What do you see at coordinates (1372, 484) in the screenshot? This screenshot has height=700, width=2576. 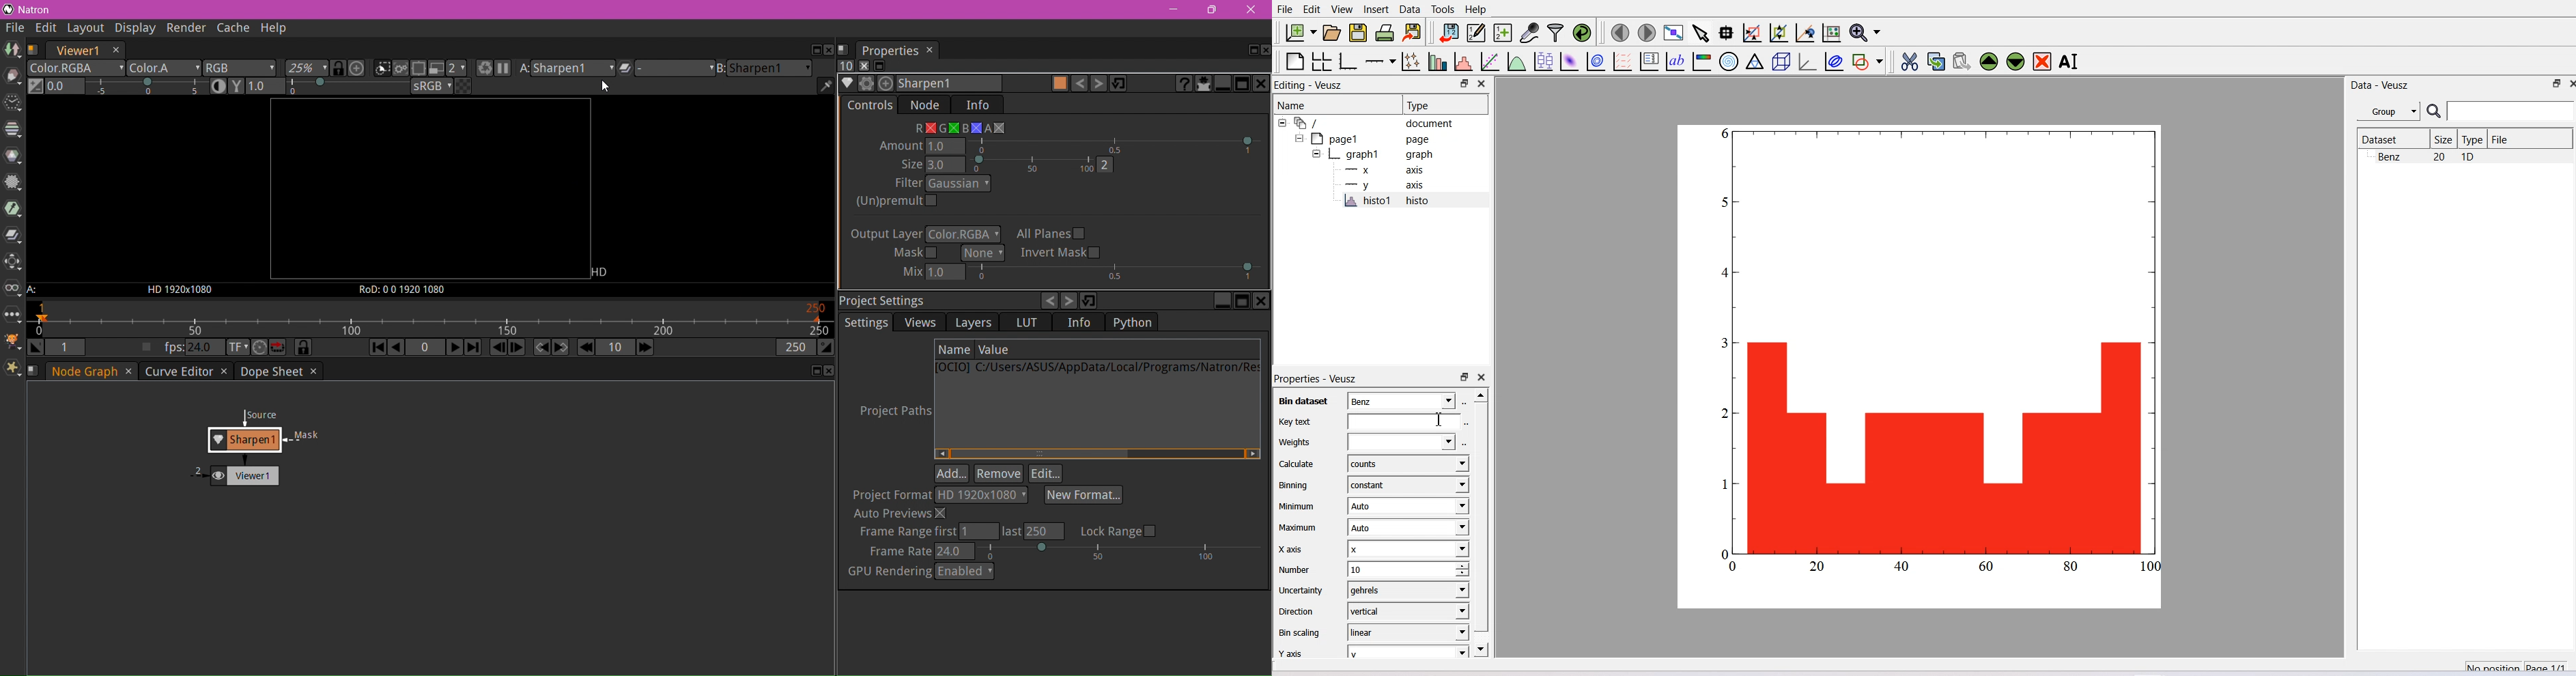 I see `Binning - constant` at bounding box center [1372, 484].